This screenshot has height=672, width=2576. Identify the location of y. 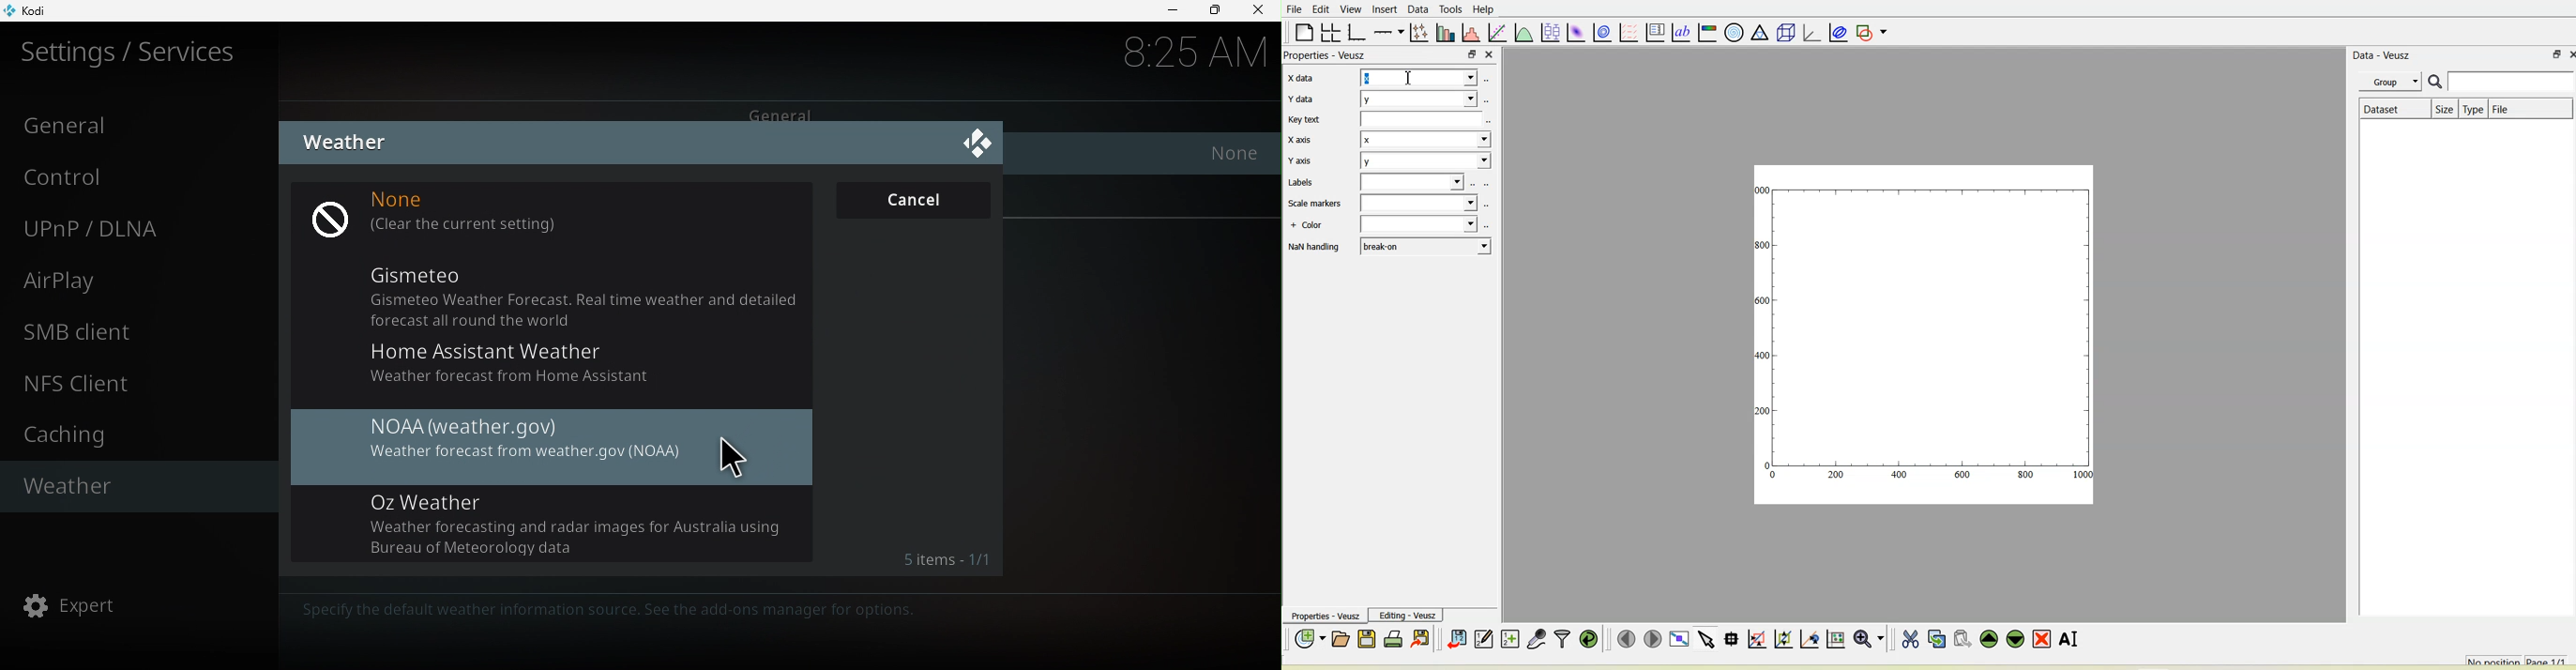
(1419, 99).